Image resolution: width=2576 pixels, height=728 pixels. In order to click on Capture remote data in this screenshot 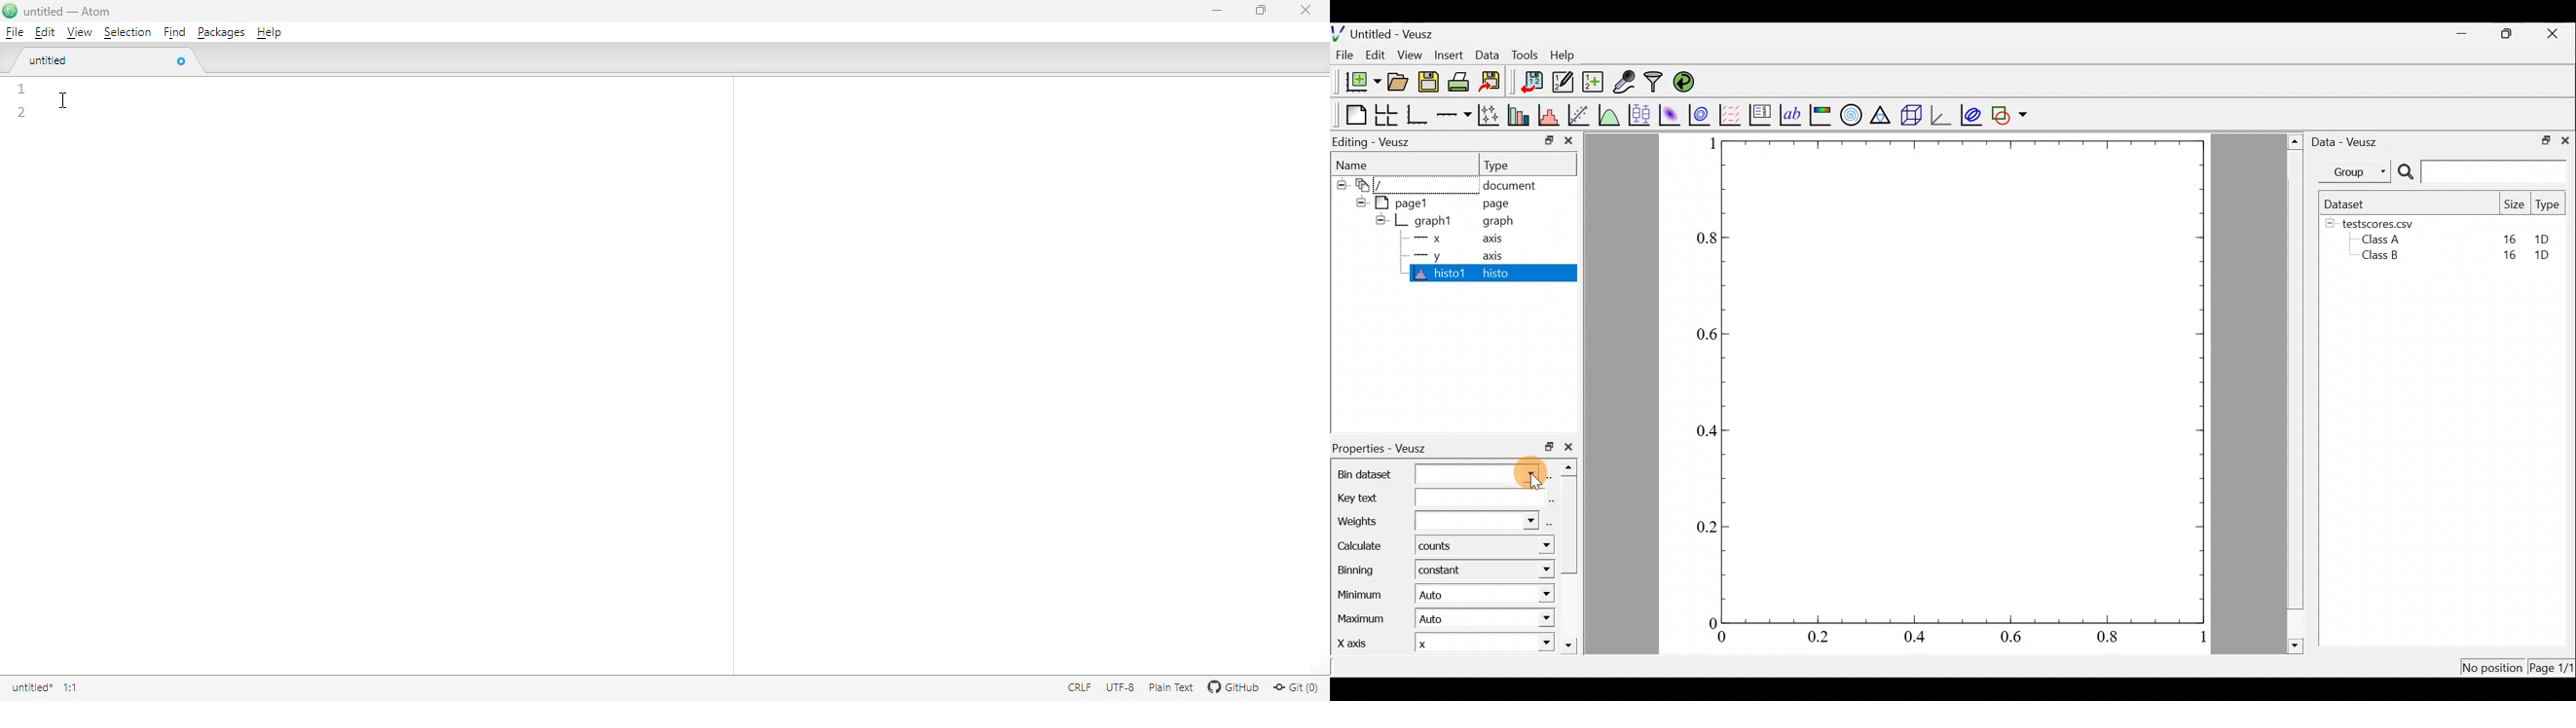, I will do `click(1626, 82)`.